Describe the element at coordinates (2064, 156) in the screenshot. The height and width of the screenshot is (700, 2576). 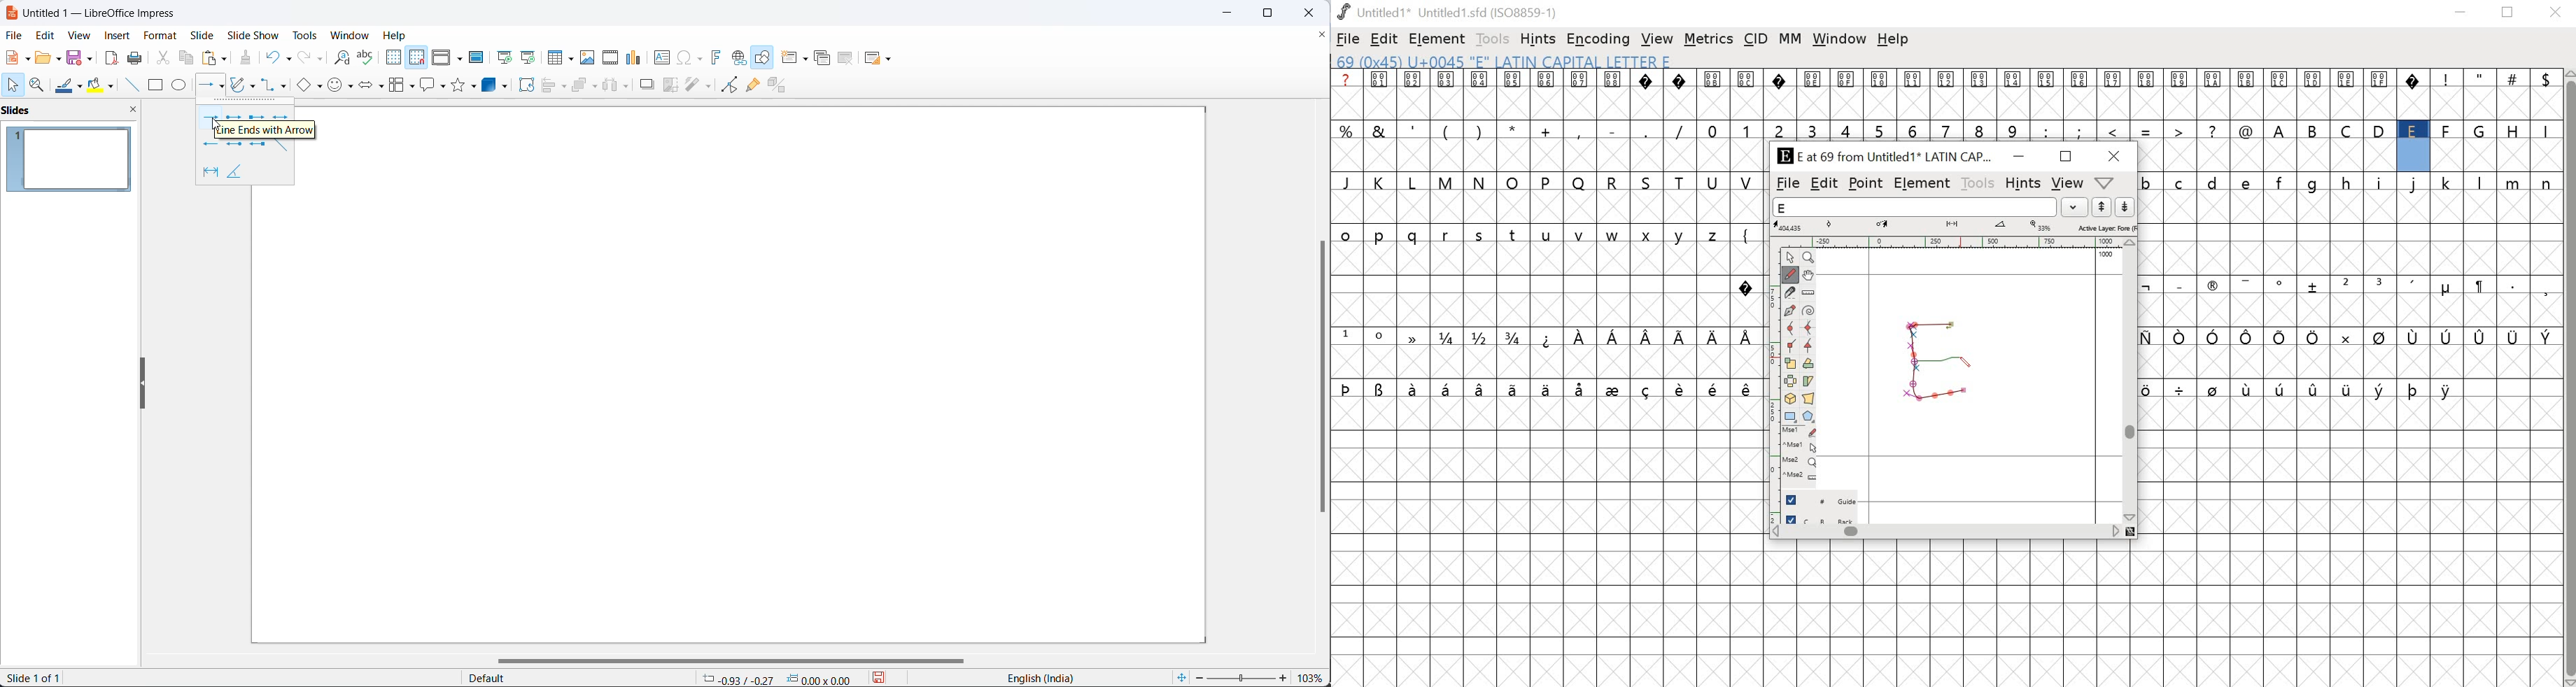
I see `Maximize` at that location.